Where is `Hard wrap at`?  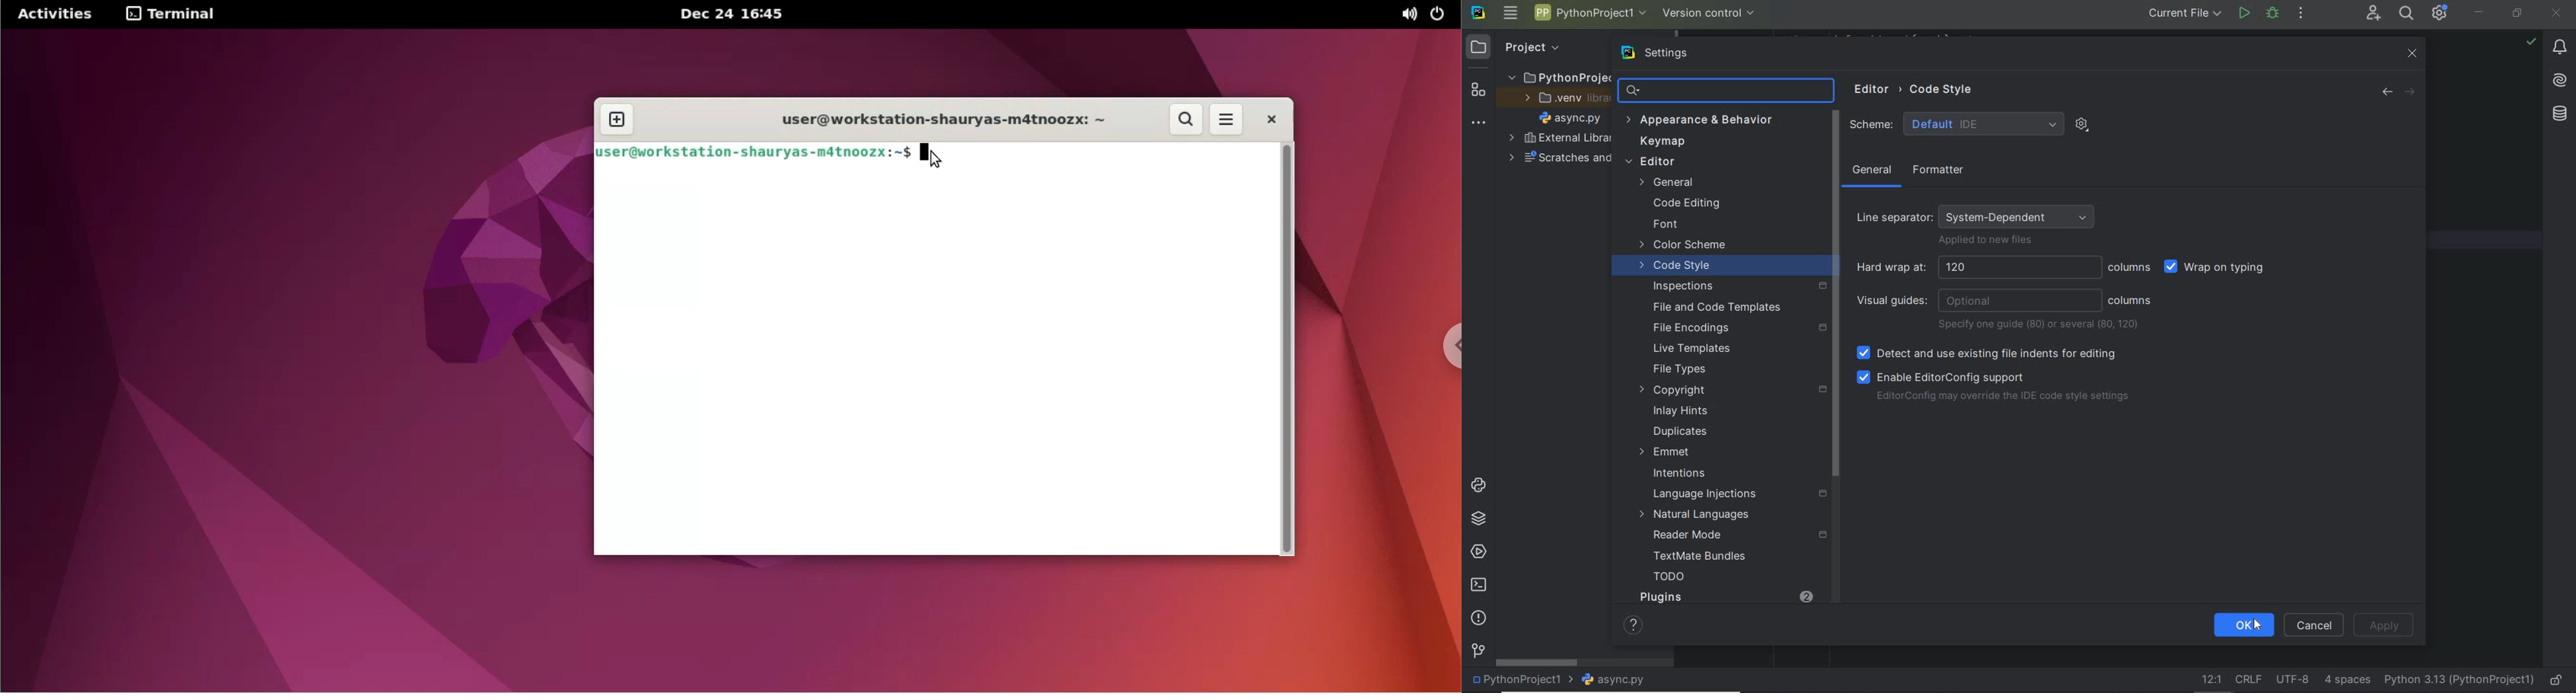 Hard wrap at is located at coordinates (1974, 268).